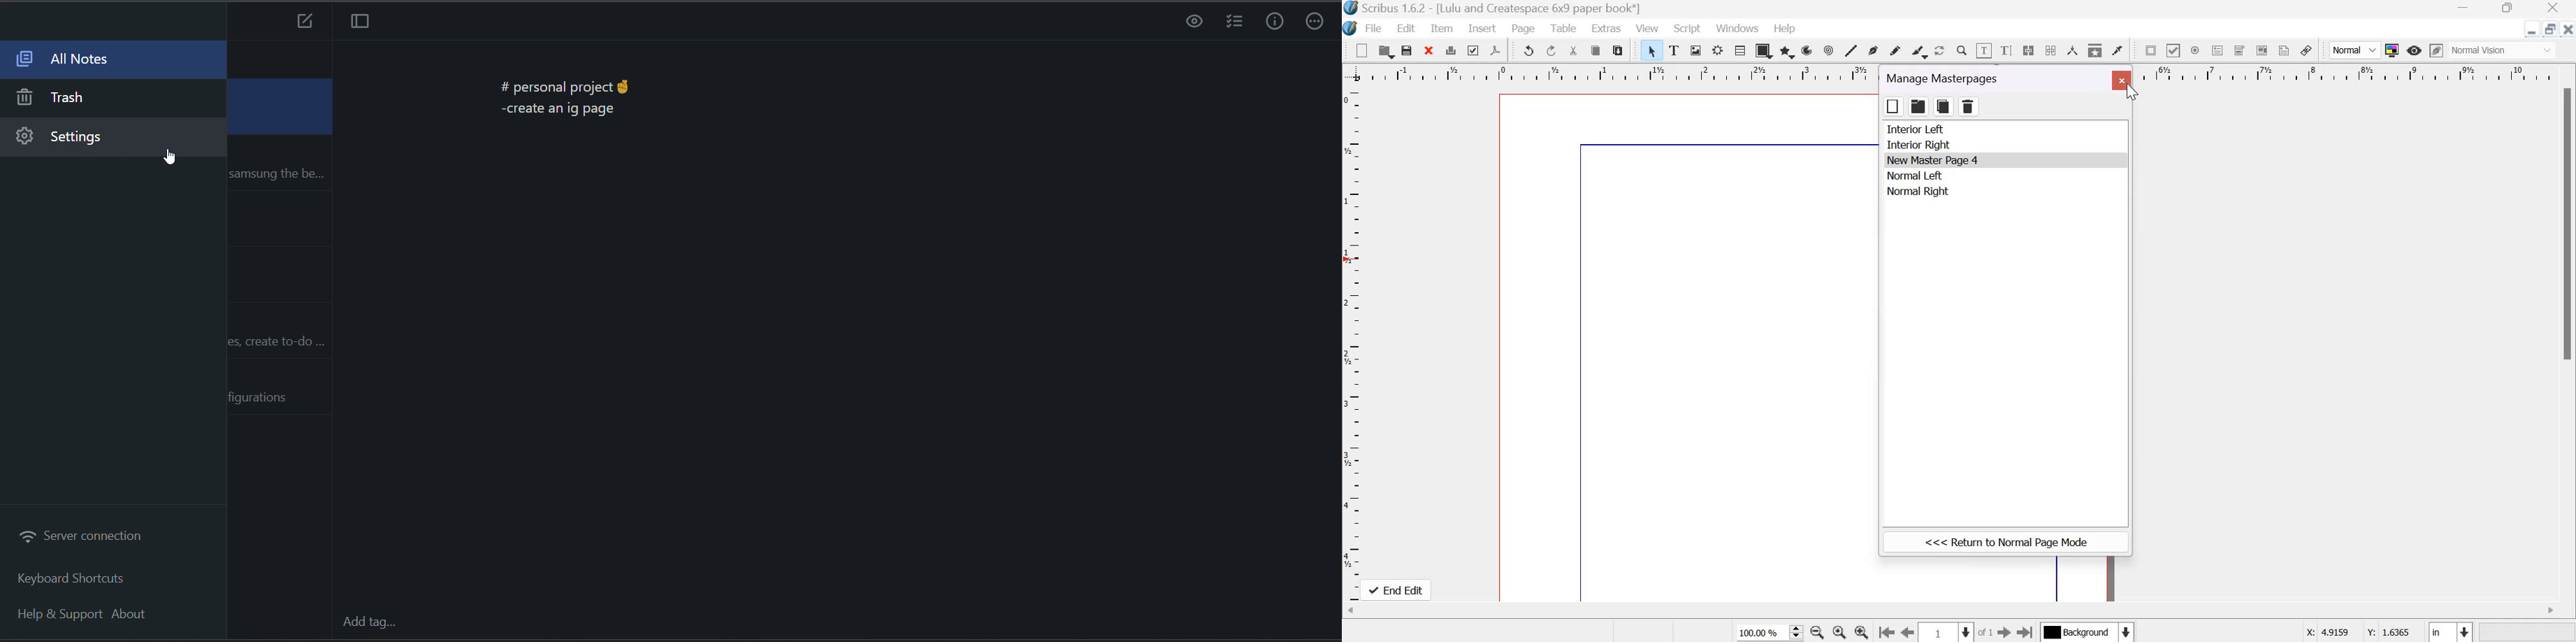 This screenshot has width=2576, height=644. Describe the element at coordinates (170, 159) in the screenshot. I see `cursor` at that location.